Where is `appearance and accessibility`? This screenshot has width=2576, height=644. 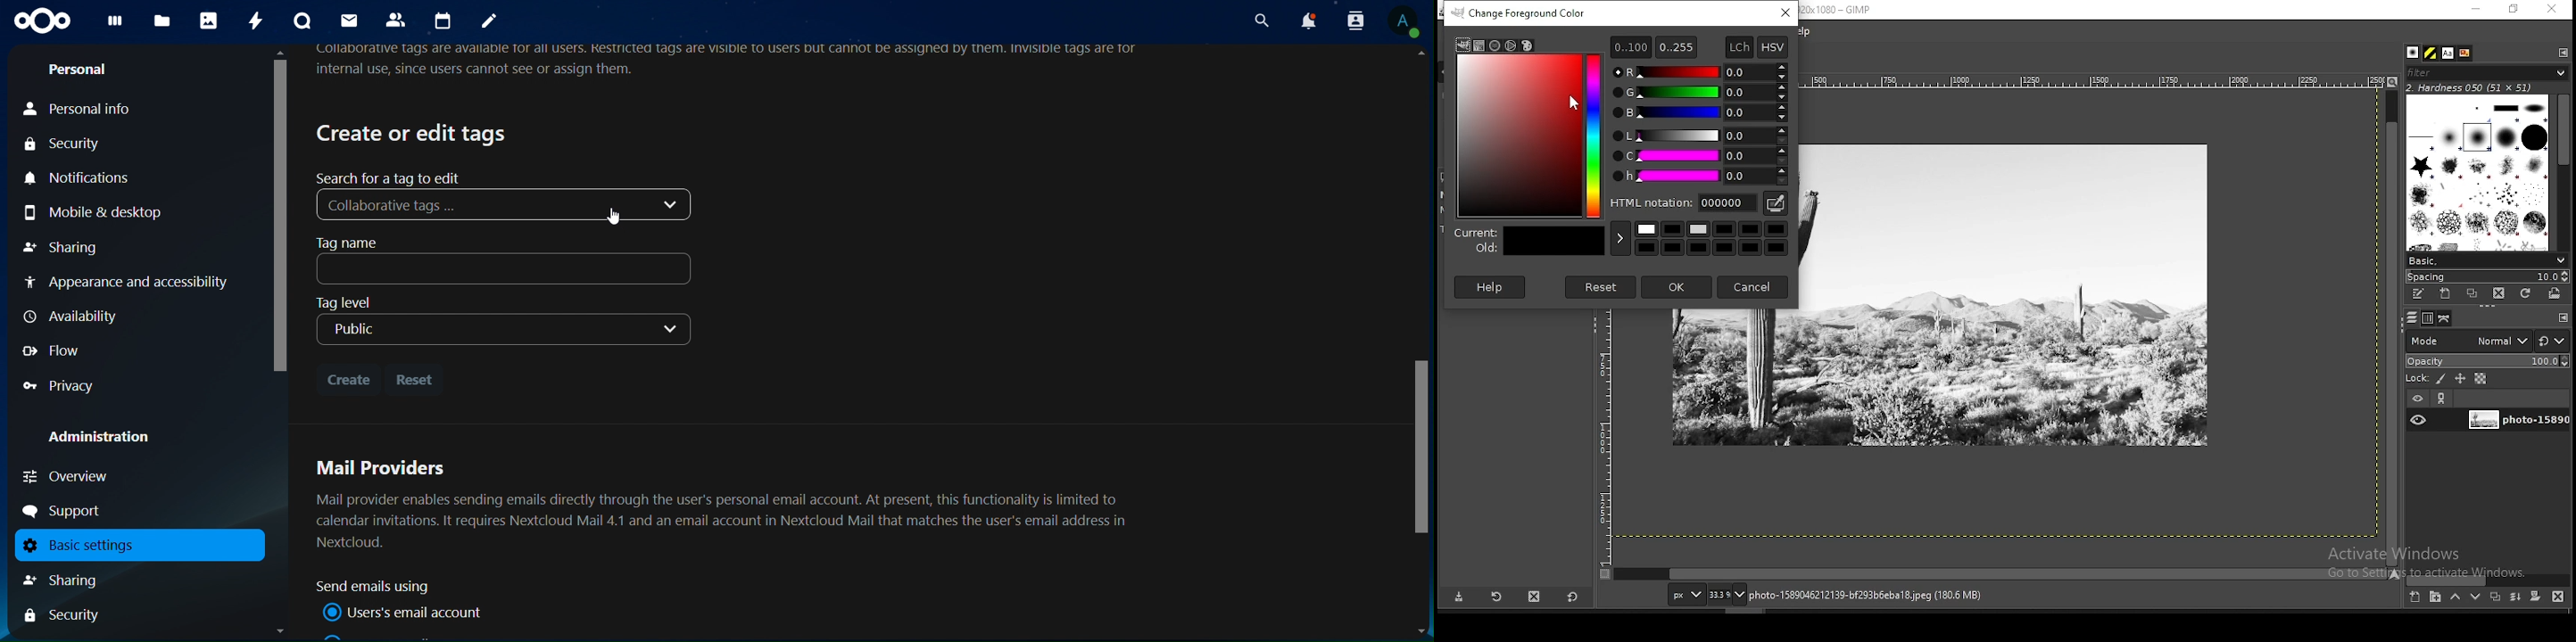
appearance and accessibility is located at coordinates (129, 284).